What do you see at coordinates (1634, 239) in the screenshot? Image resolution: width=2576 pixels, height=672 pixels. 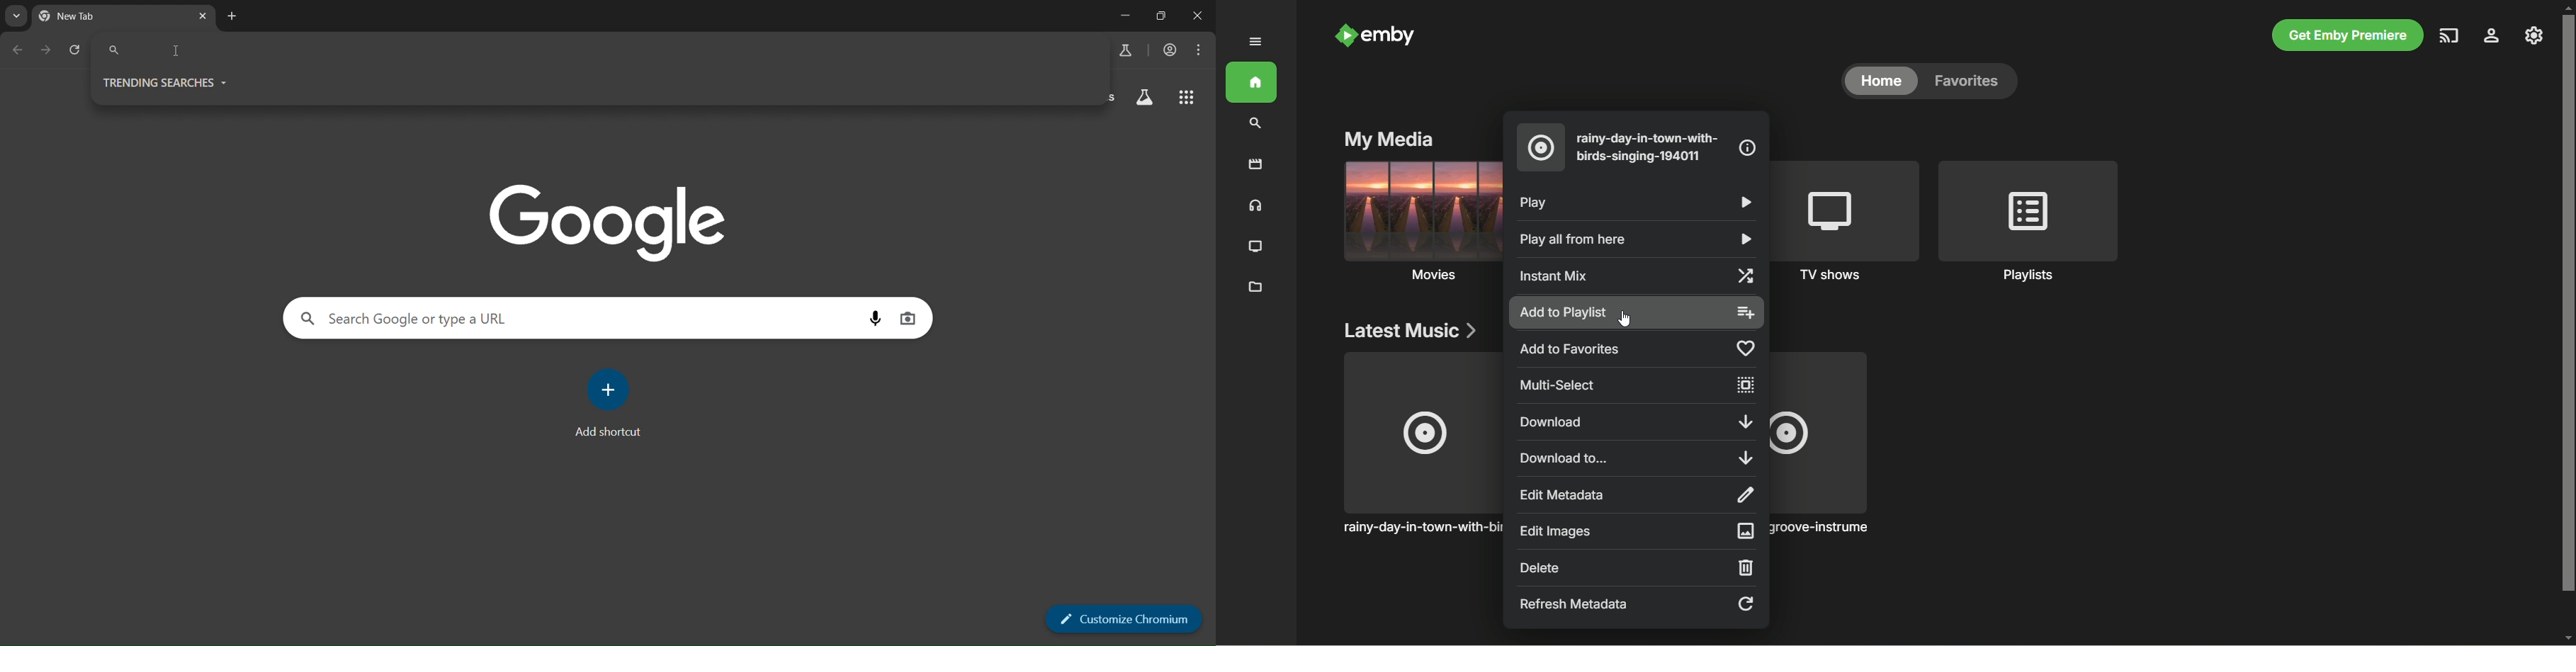 I see `play all from here` at bounding box center [1634, 239].